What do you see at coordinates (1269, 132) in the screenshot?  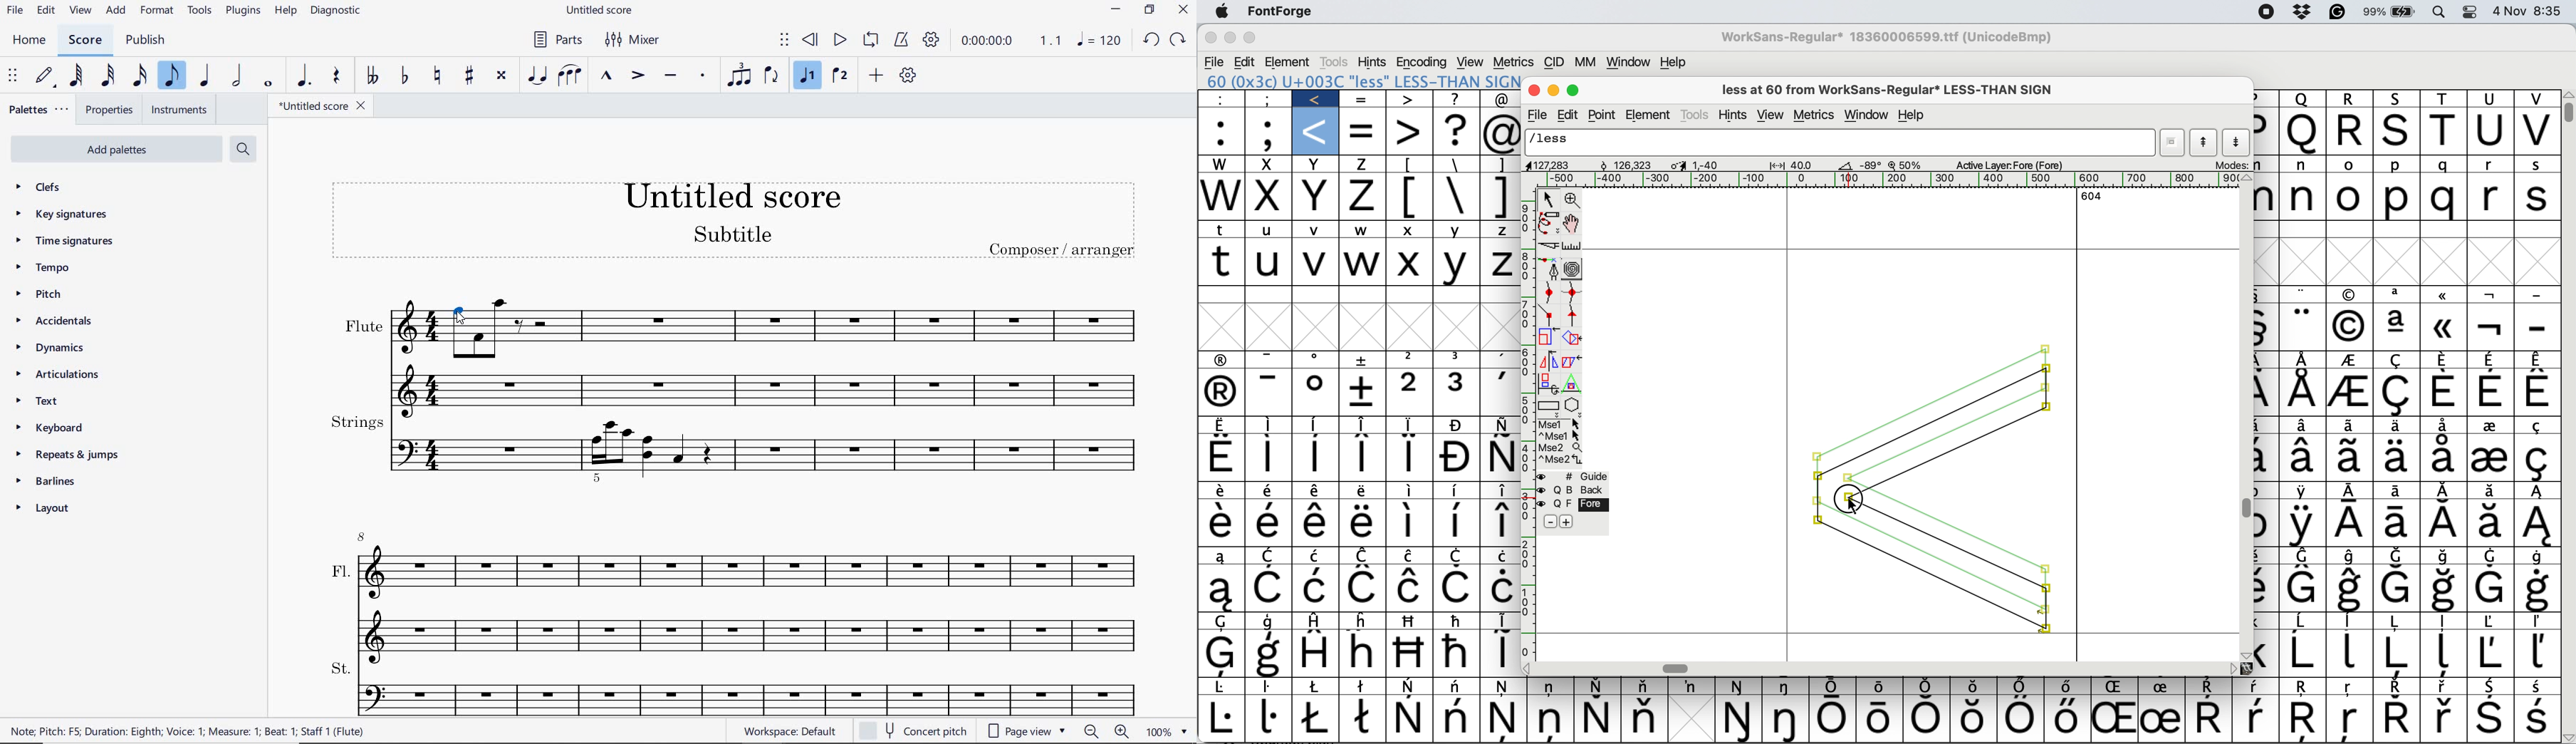 I see `;` at bounding box center [1269, 132].